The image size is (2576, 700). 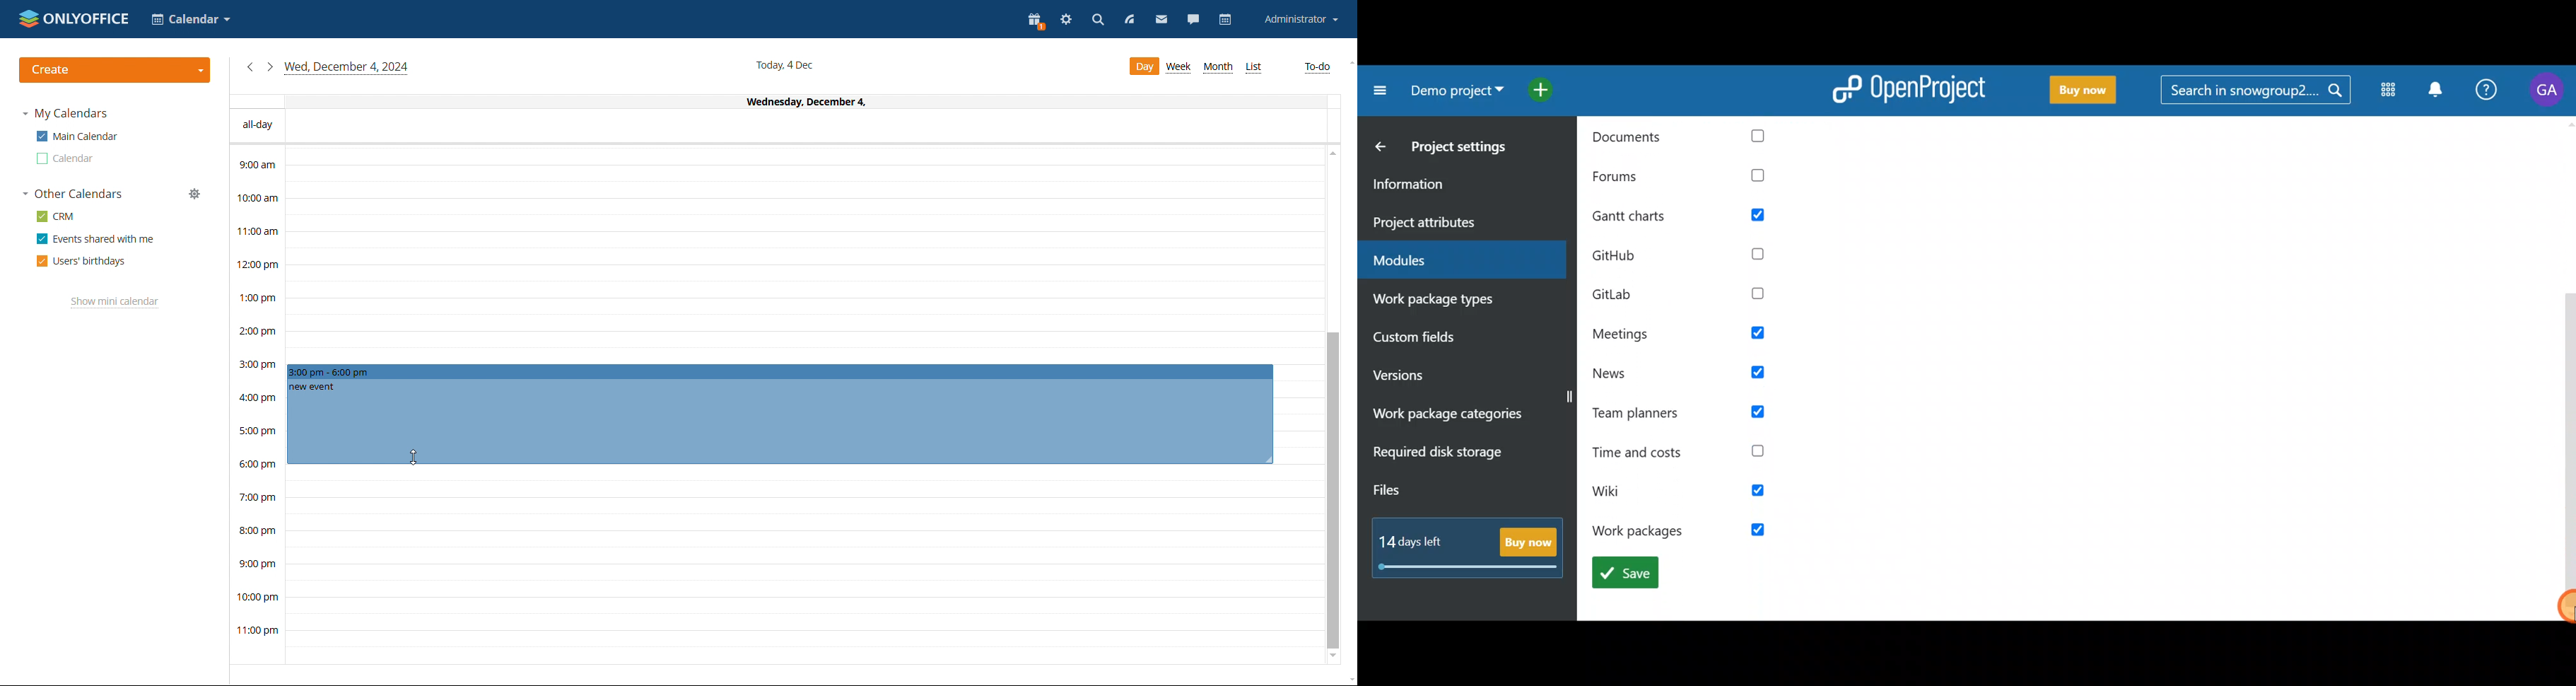 What do you see at coordinates (787, 64) in the screenshot?
I see `current date` at bounding box center [787, 64].